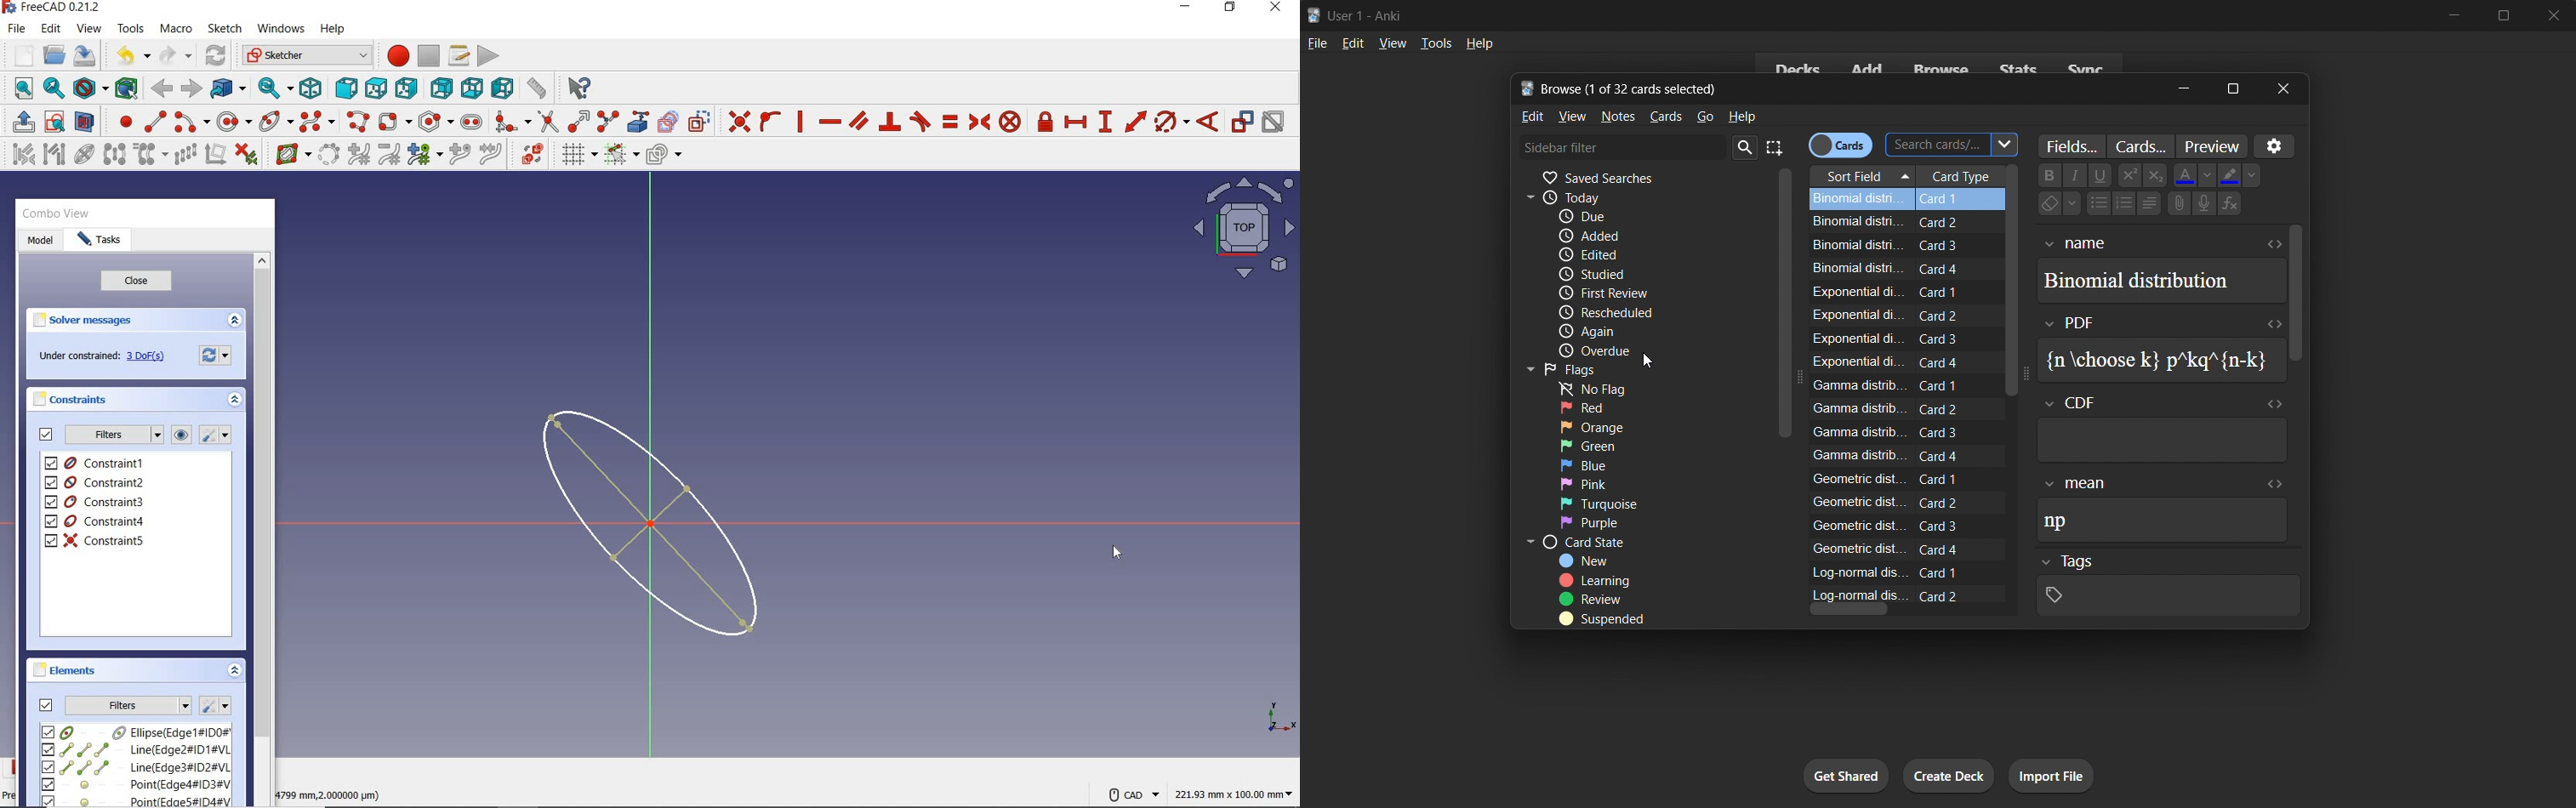  Describe the element at coordinates (1857, 247) in the screenshot. I see `Binomial distri` at that location.